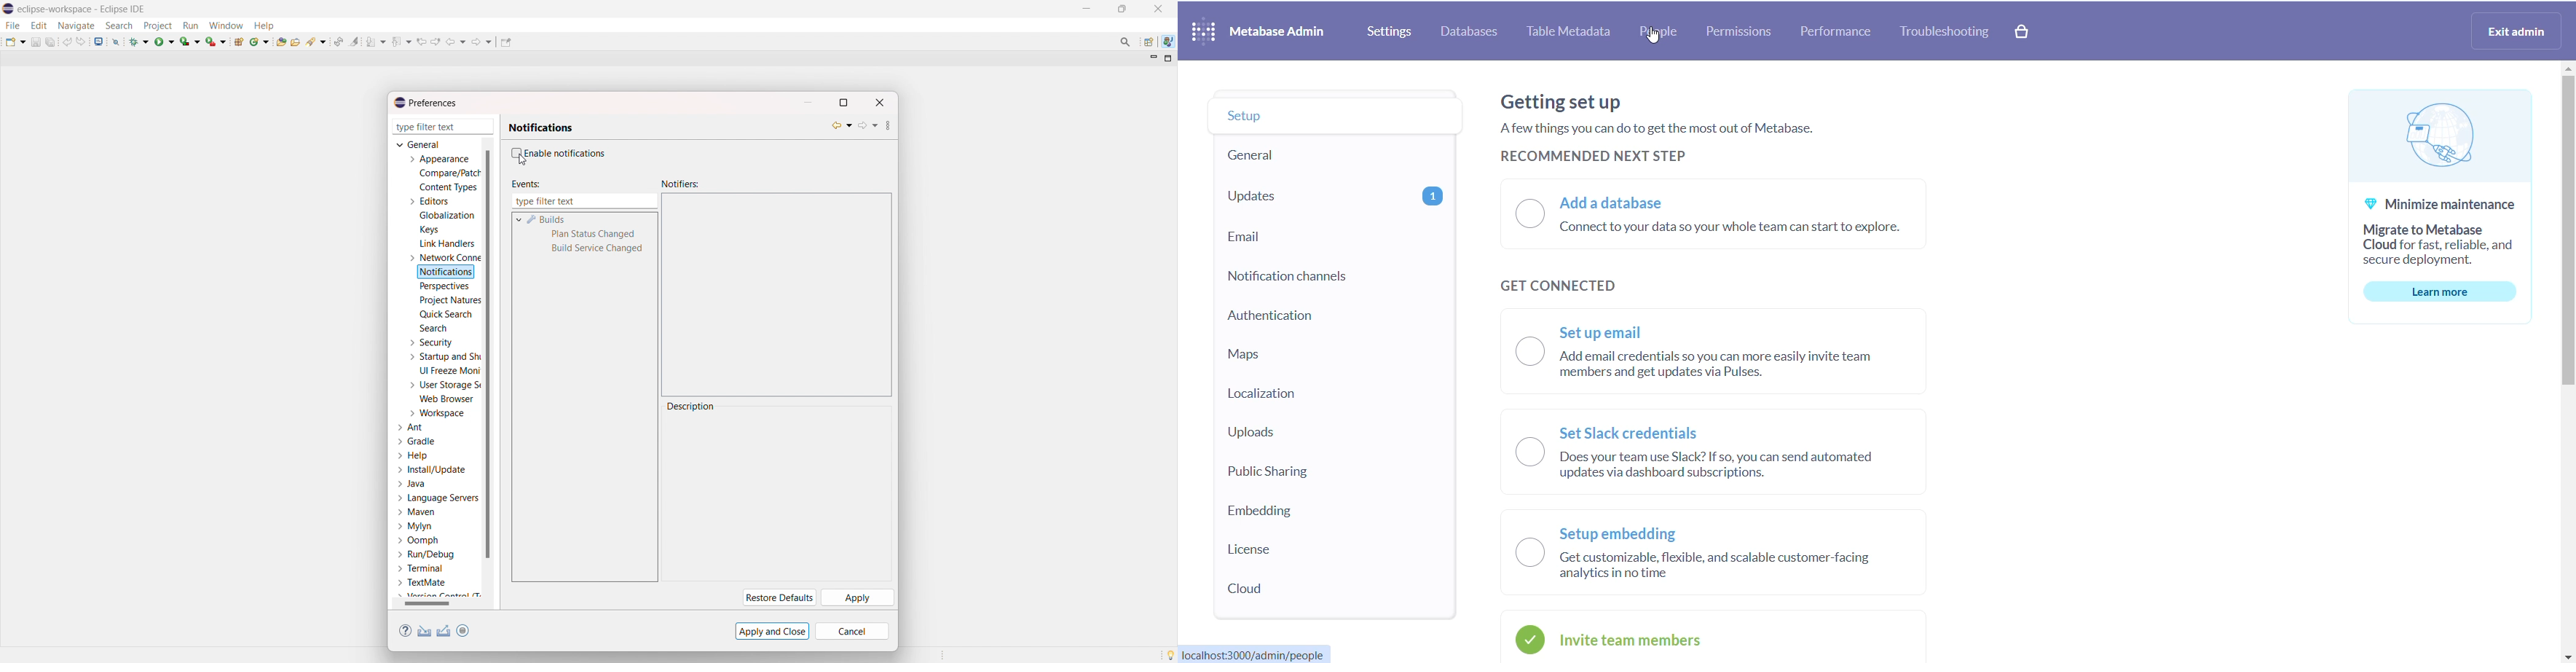 Image resolution: width=2576 pixels, height=672 pixels. Describe the element at coordinates (447, 273) in the screenshot. I see `notifications` at that location.